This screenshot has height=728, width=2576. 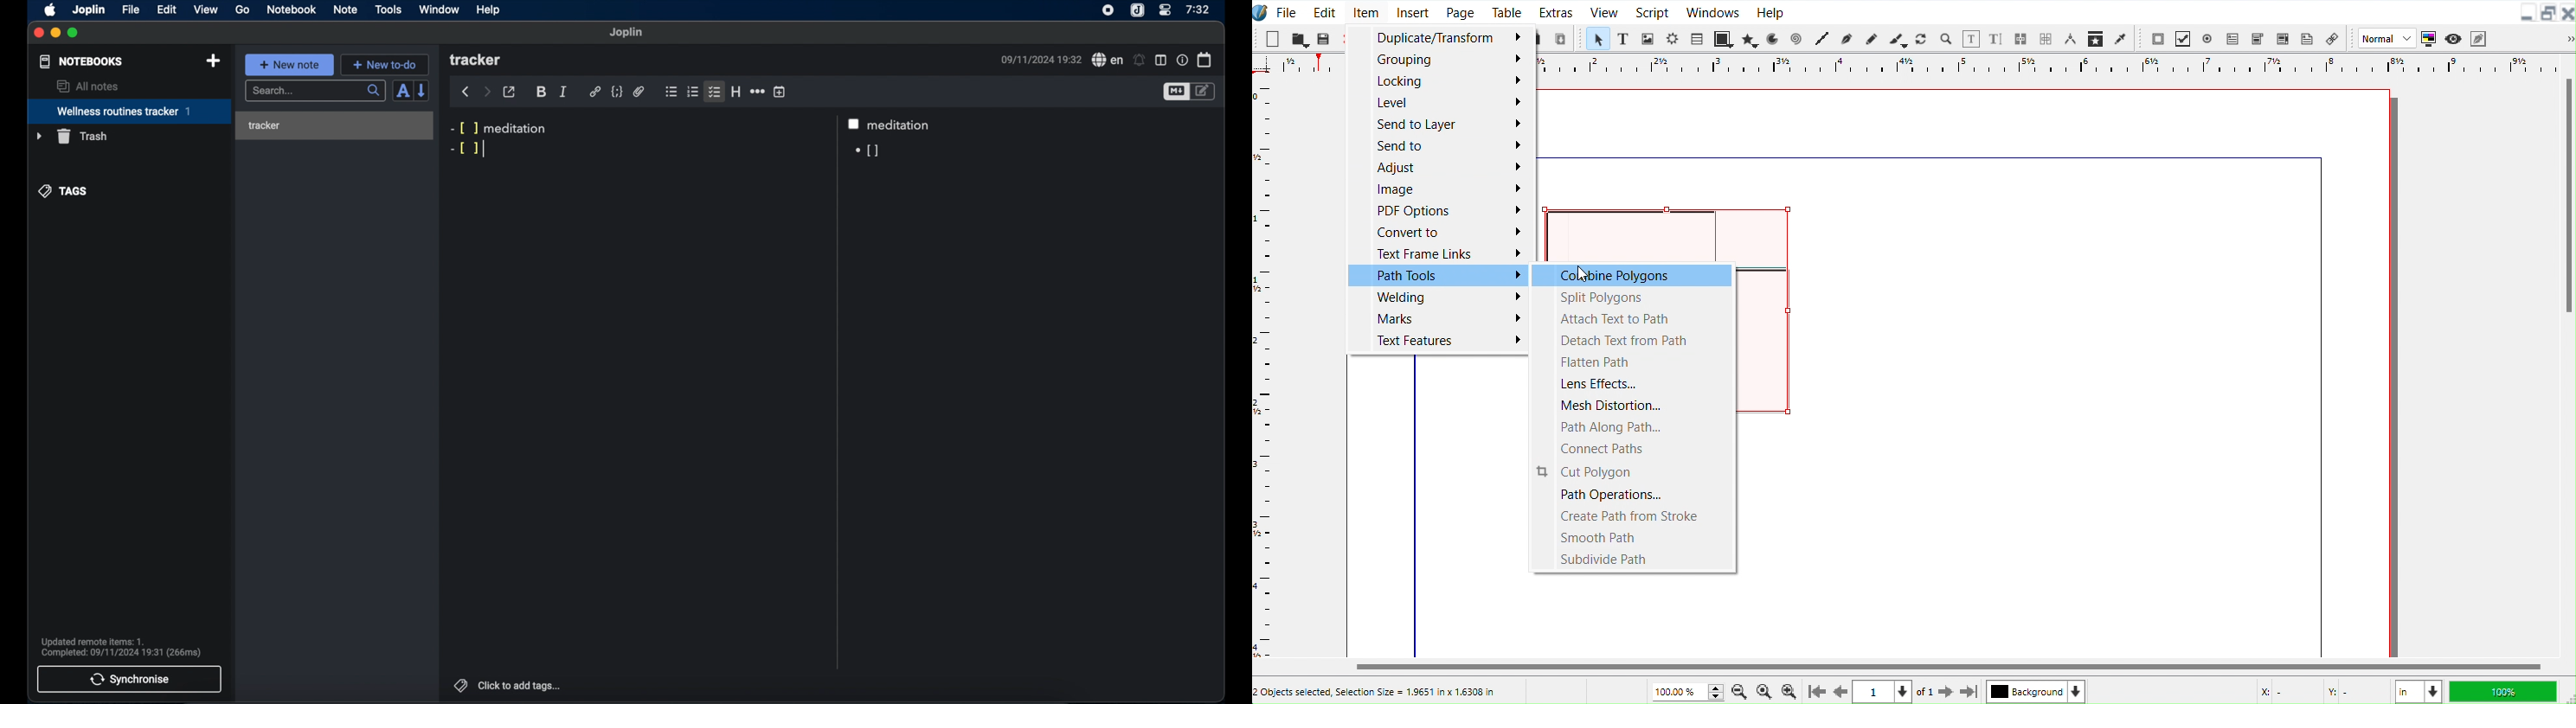 What do you see at coordinates (1631, 317) in the screenshot?
I see `Attach Text to Path` at bounding box center [1631, 317].